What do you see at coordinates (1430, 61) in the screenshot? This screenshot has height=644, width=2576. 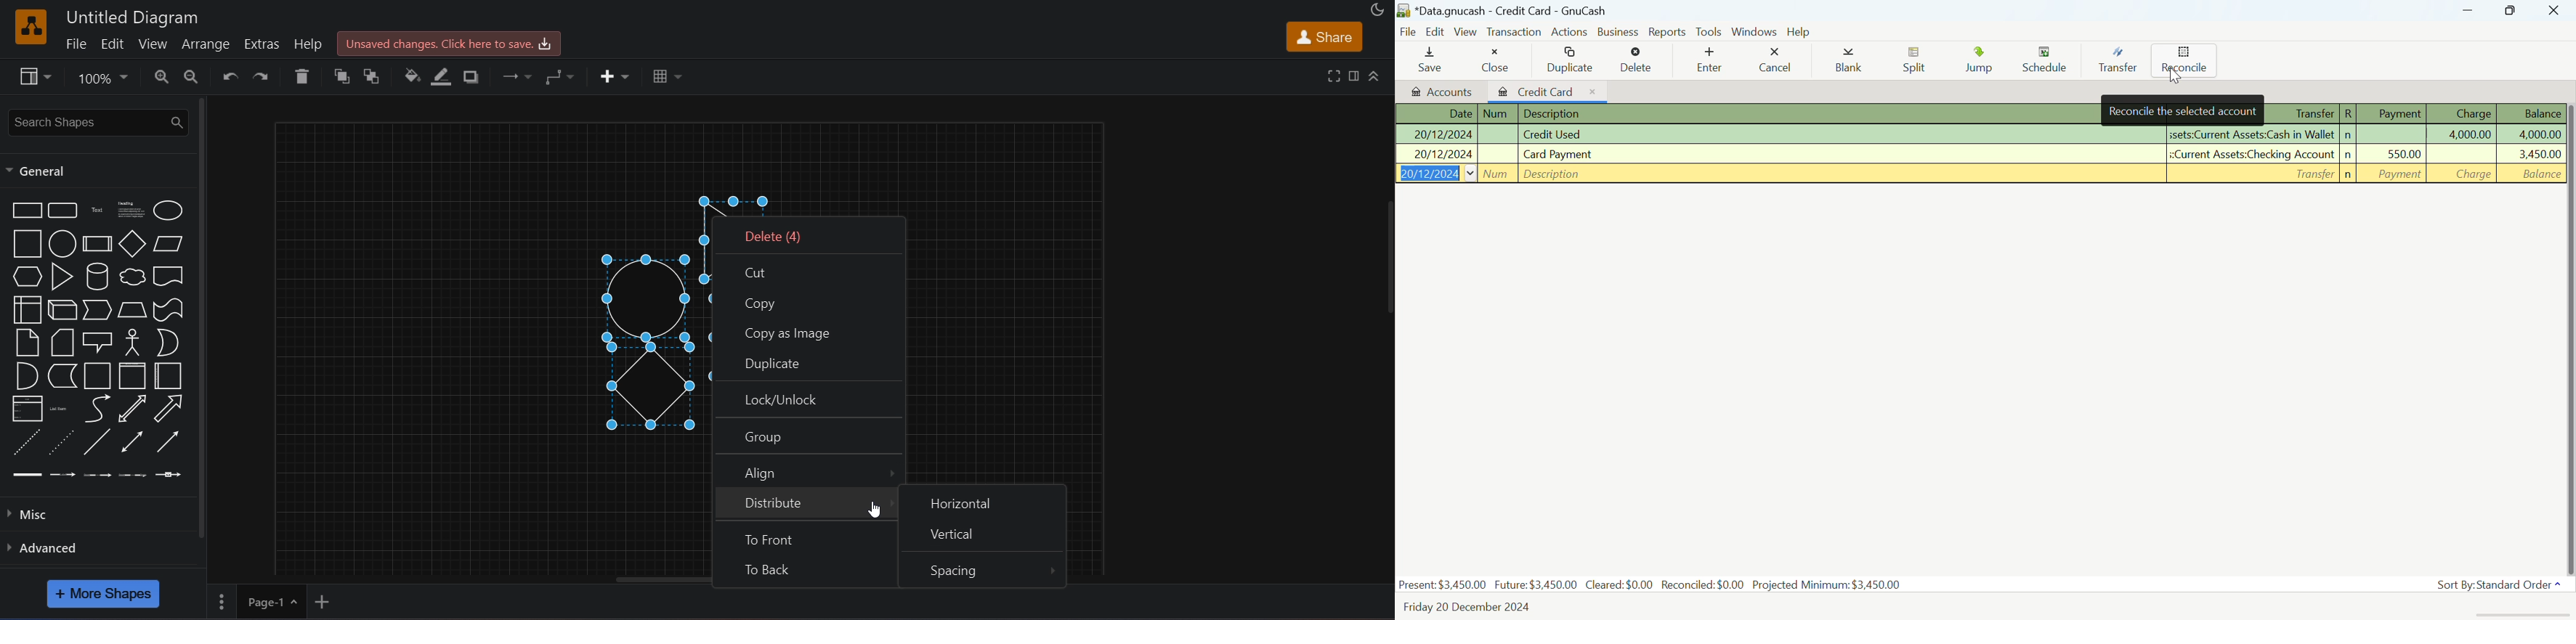 I see `Save` at bounding box center [1430, 61].